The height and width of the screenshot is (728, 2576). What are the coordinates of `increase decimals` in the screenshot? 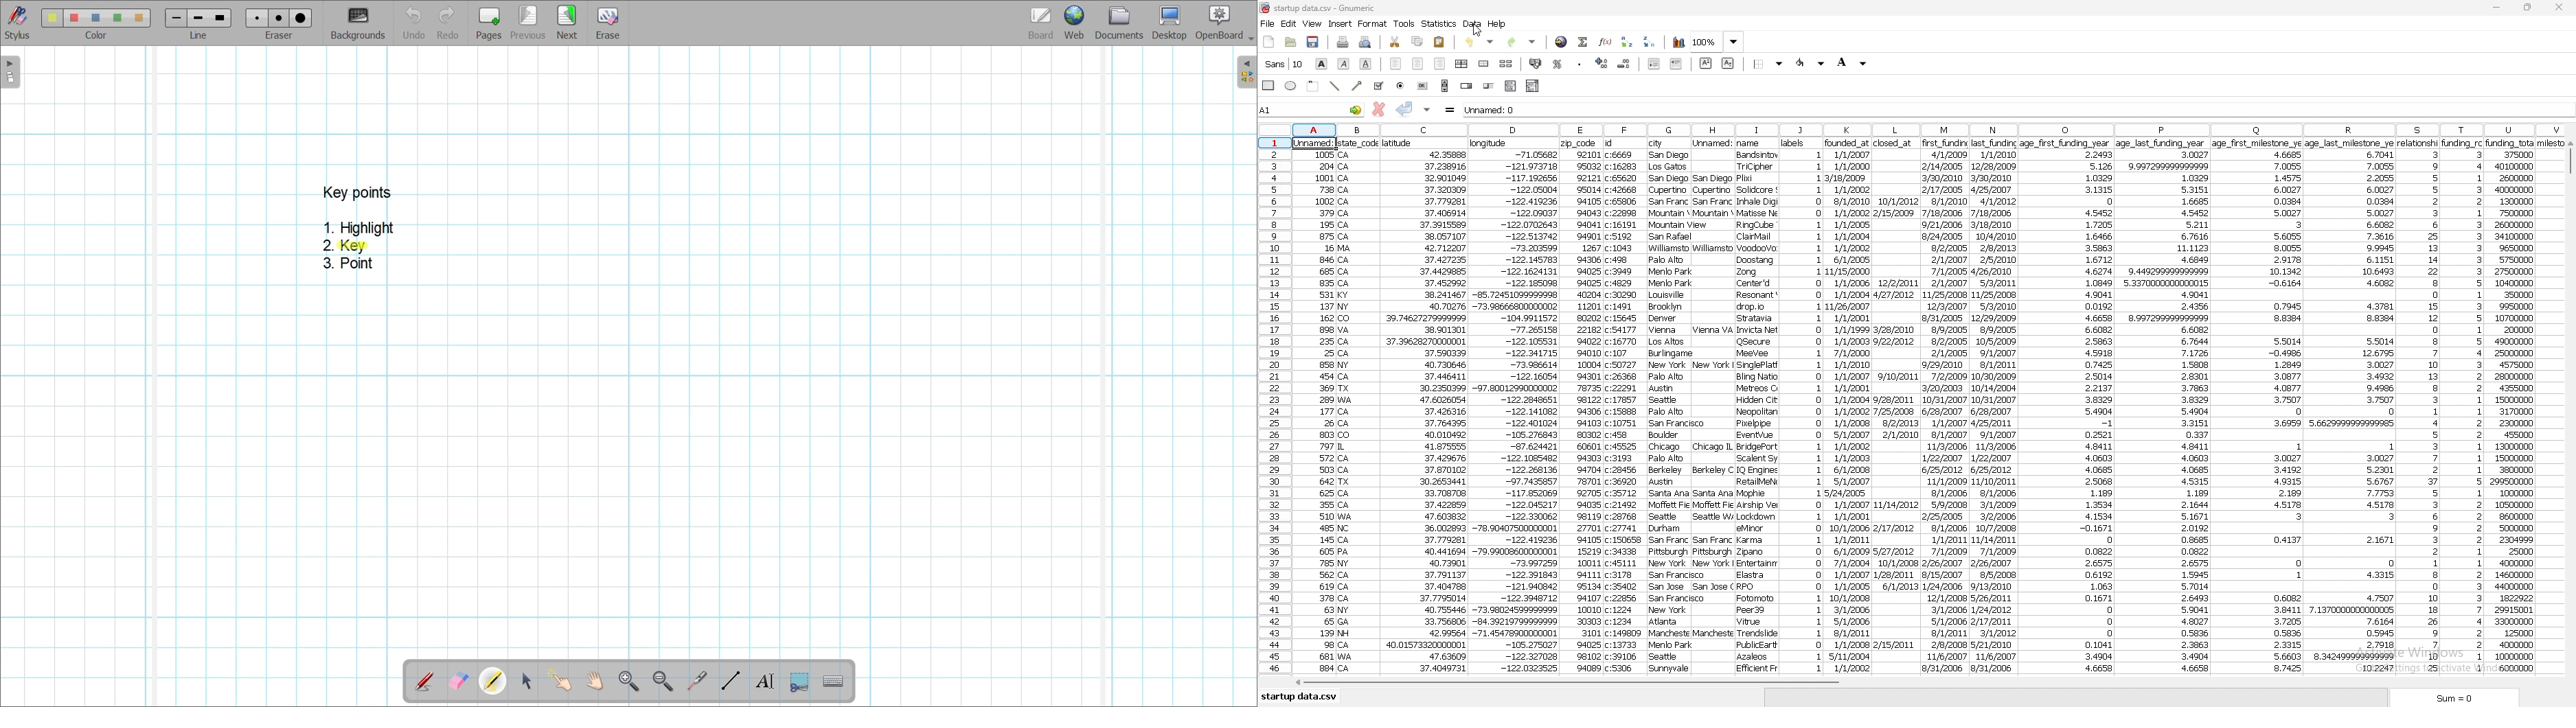 It's located at (1602, 62).